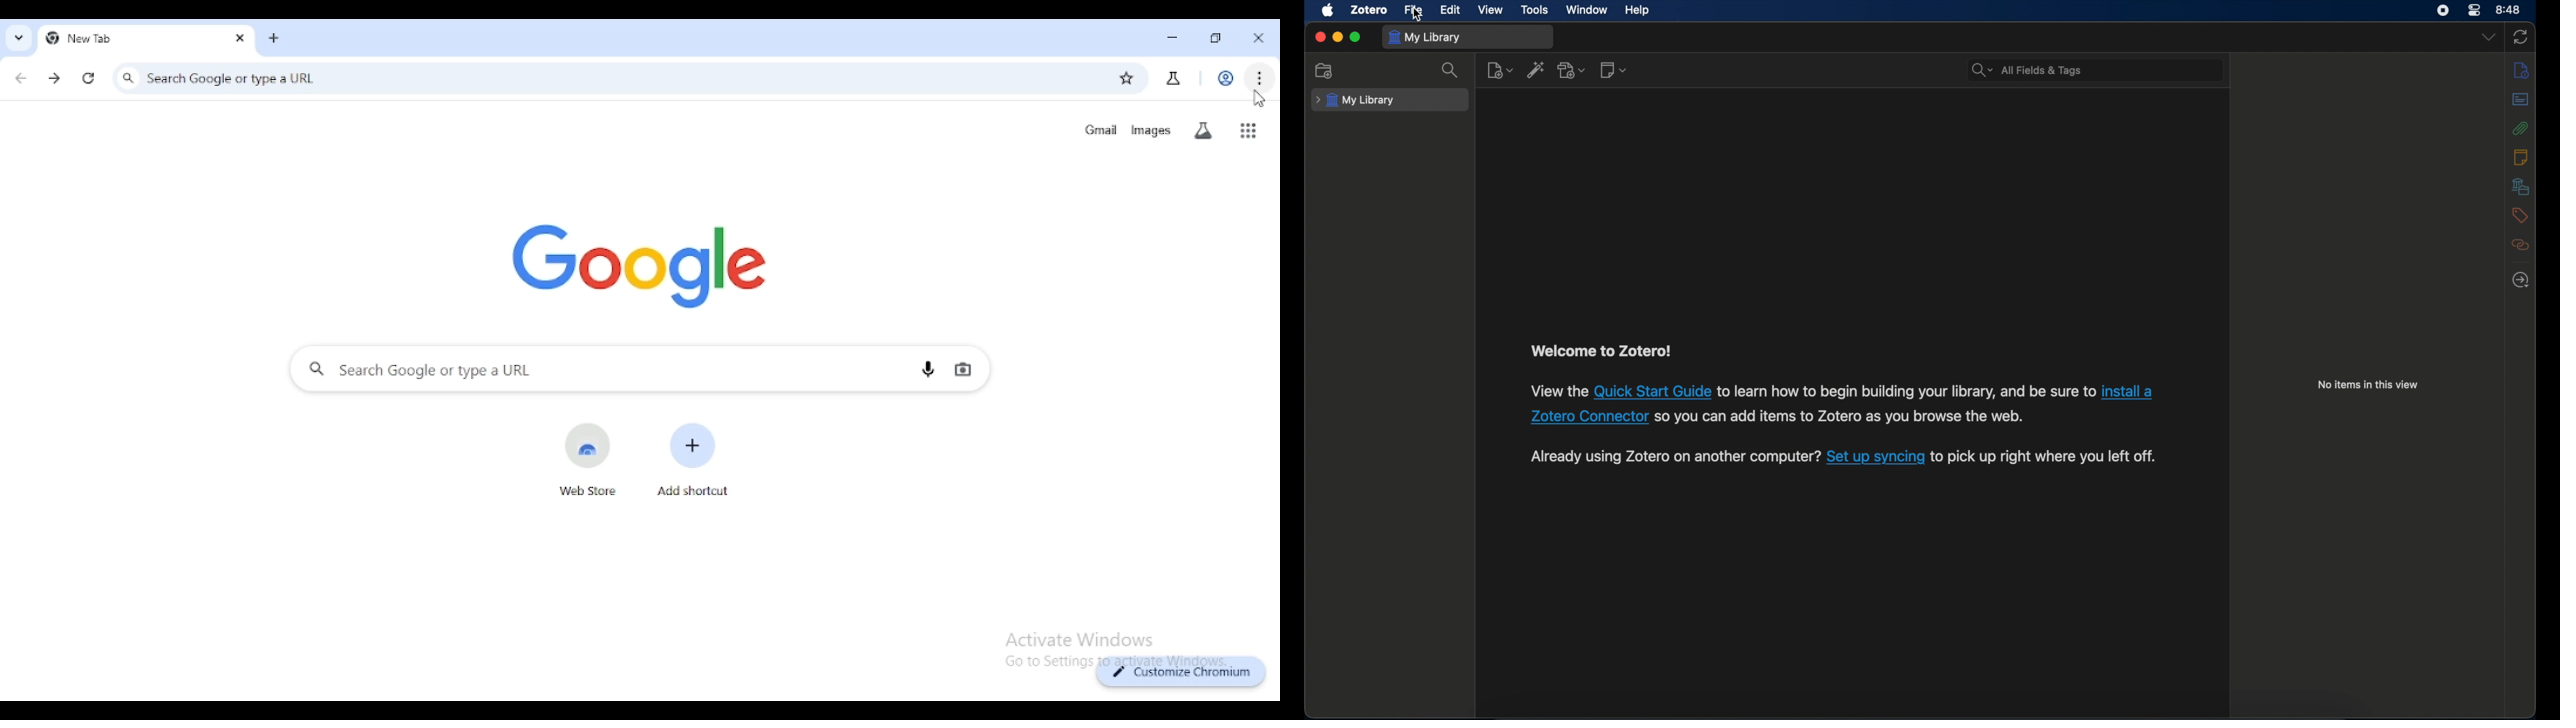  Describe the element at coordinates (1535, 10) in the screenshot. I see `tools` at that location.